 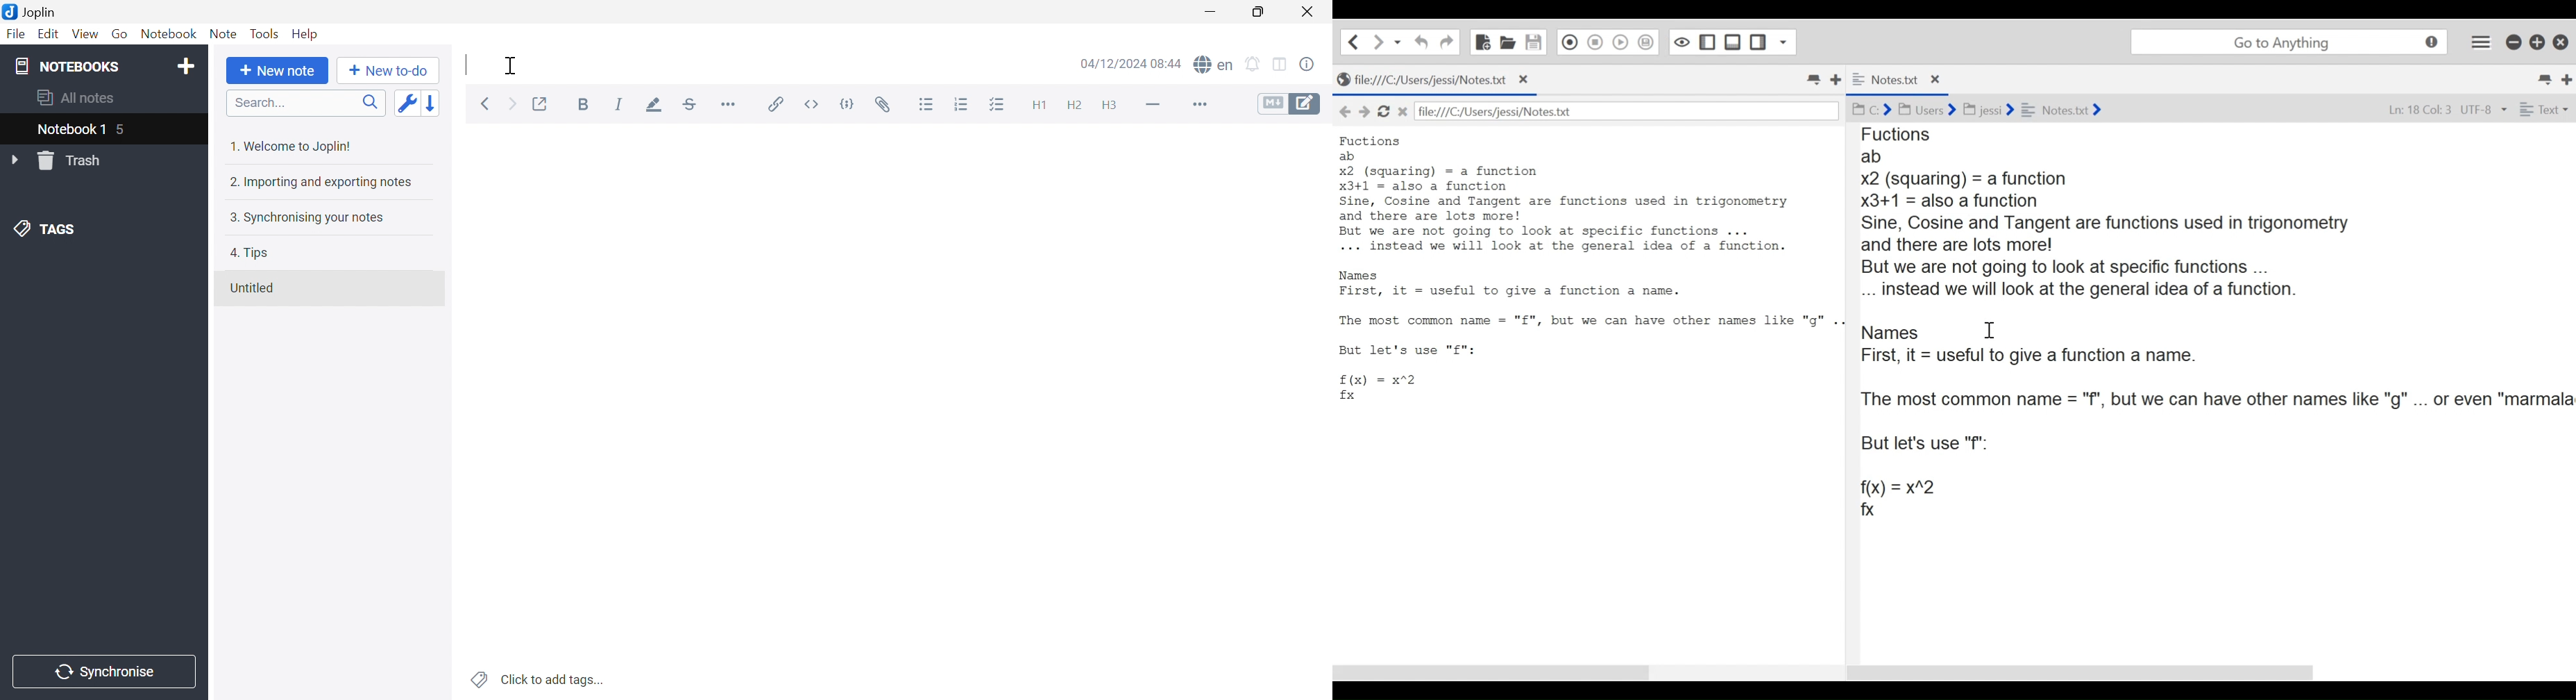 What do you see at coordinates (311, 219) in the screenshot?
I see `3. Synchronising your notes` at bounding box center [311, 219].